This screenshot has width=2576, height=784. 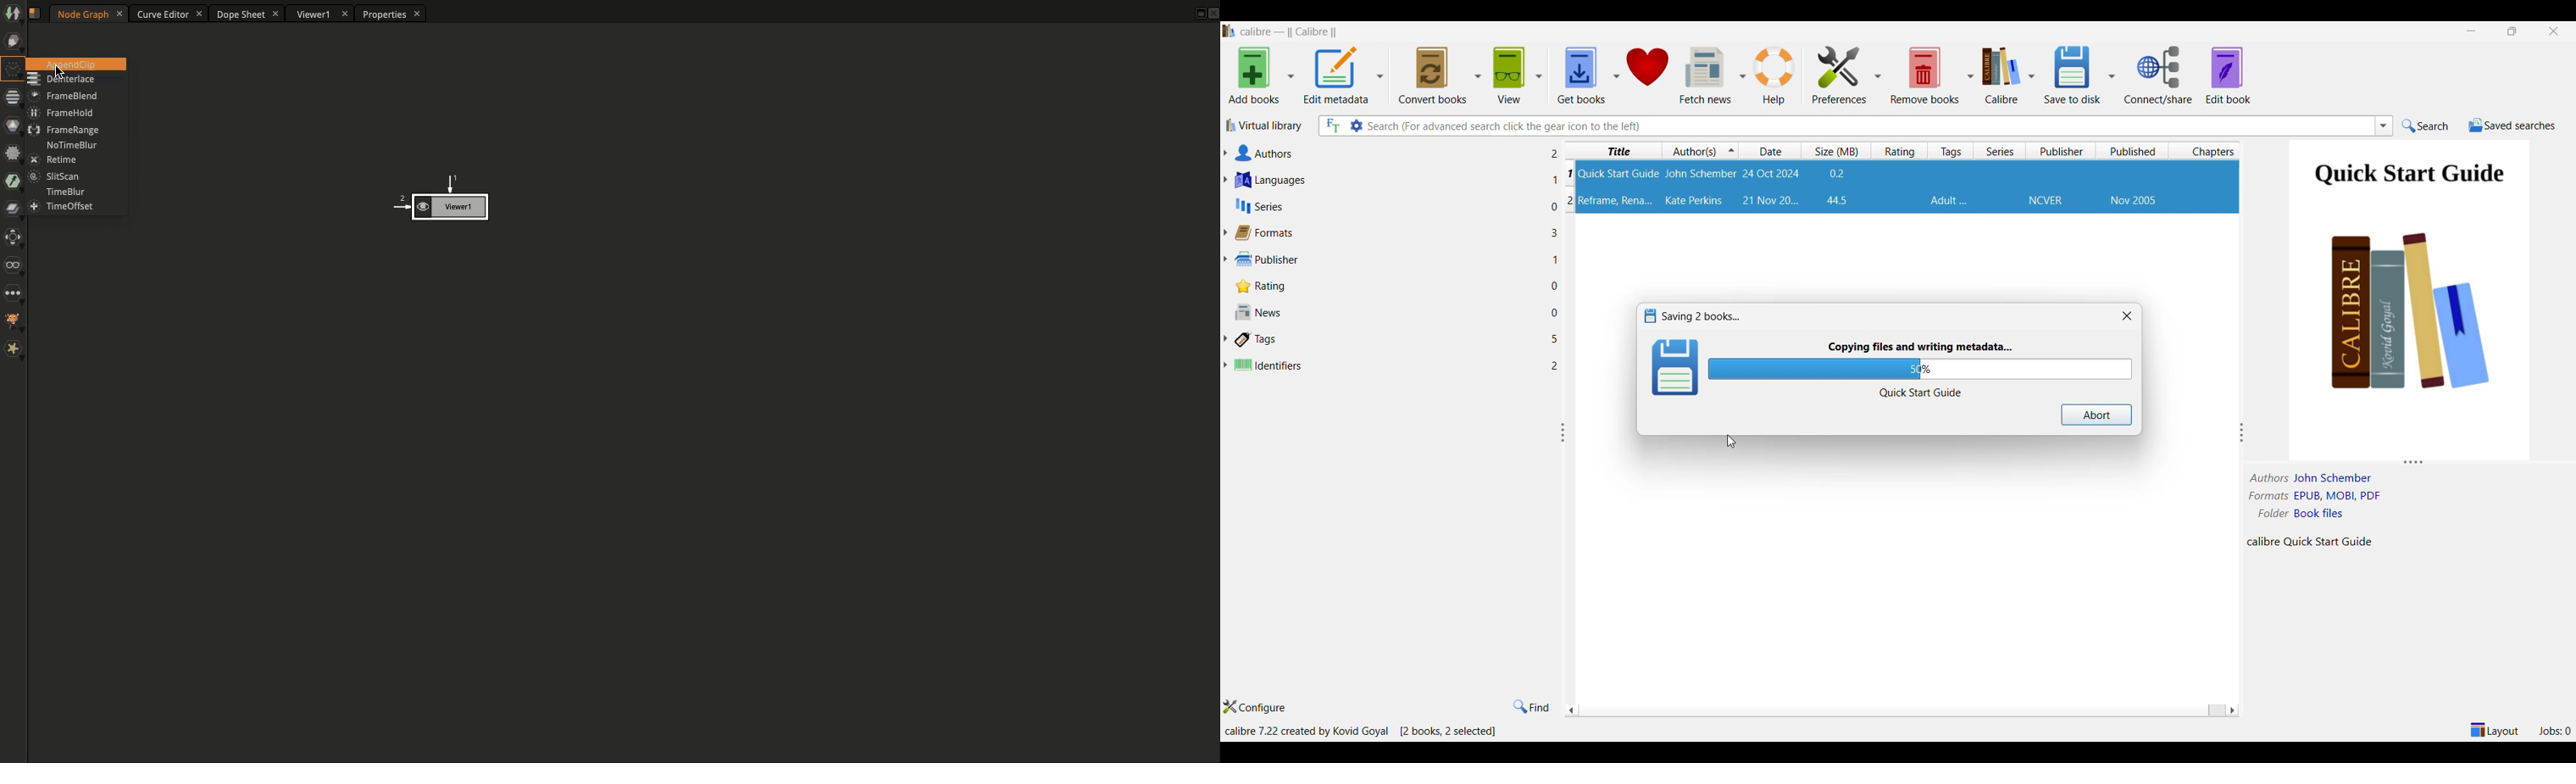 What do you see at coordinates (1837, 174) in the screenshot?
I see `size` at bounding box center [1837, 174].